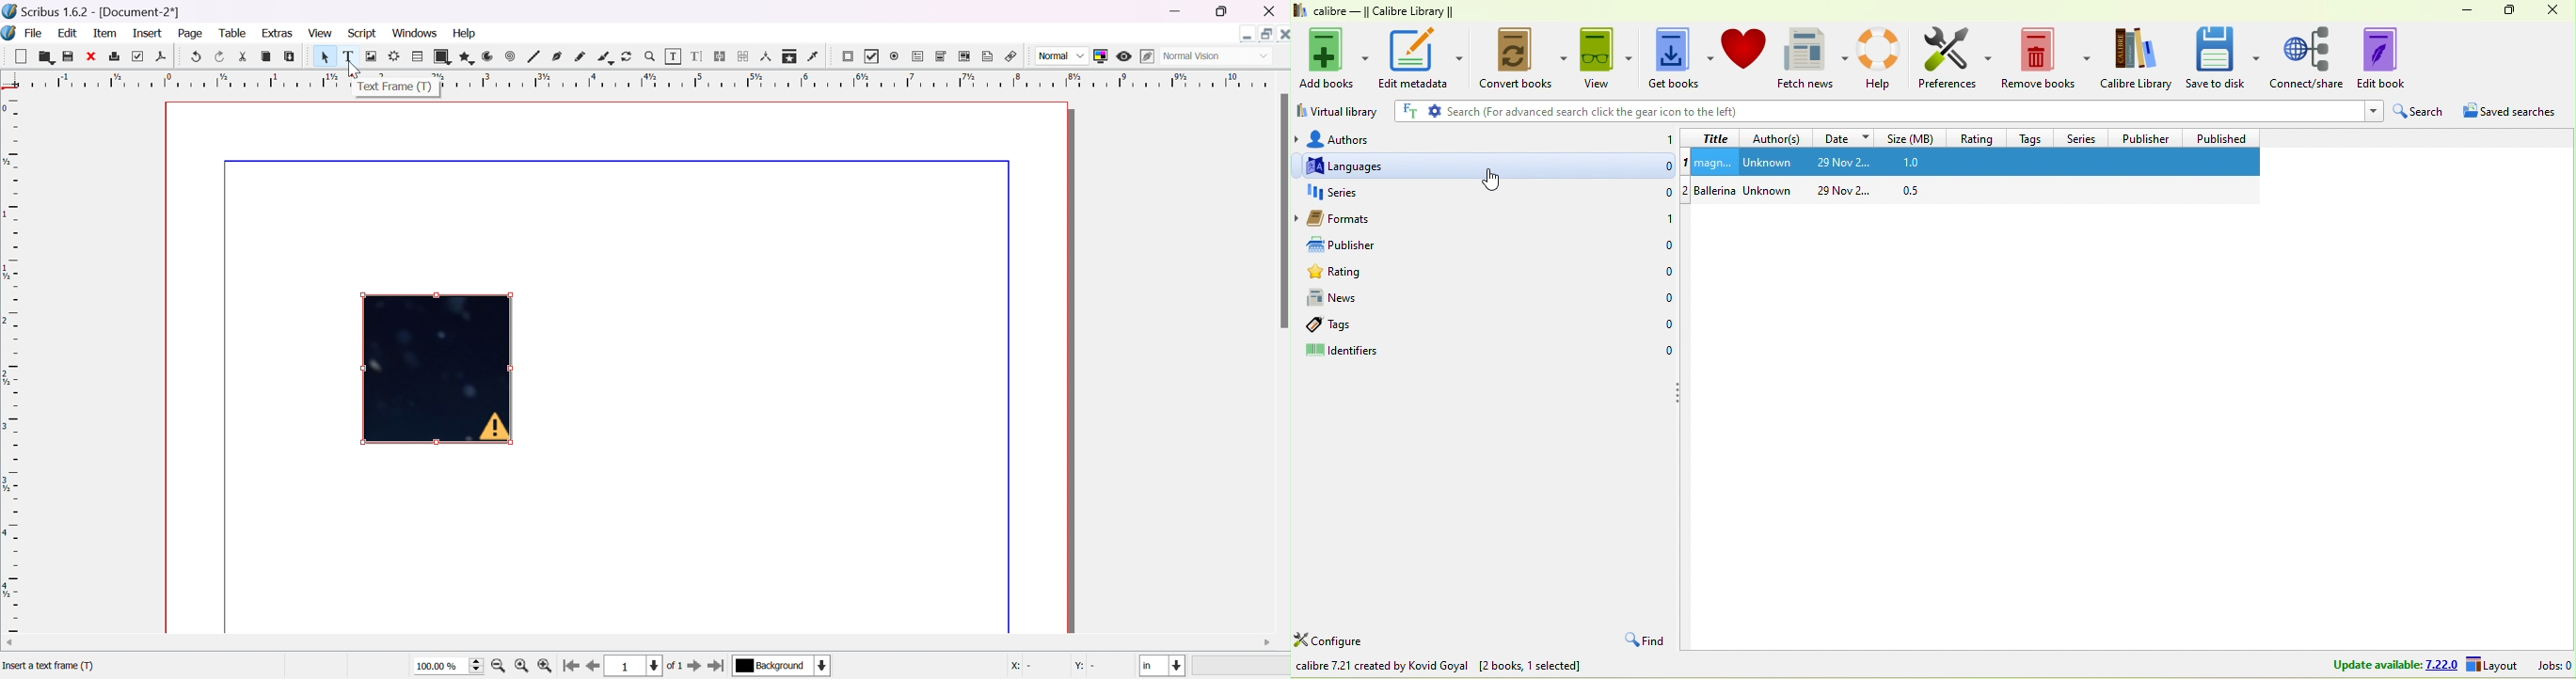  What do you see at coordinates (1335, 640) in the screenshot?
I see `configure` at bounding box center [1335, 640].